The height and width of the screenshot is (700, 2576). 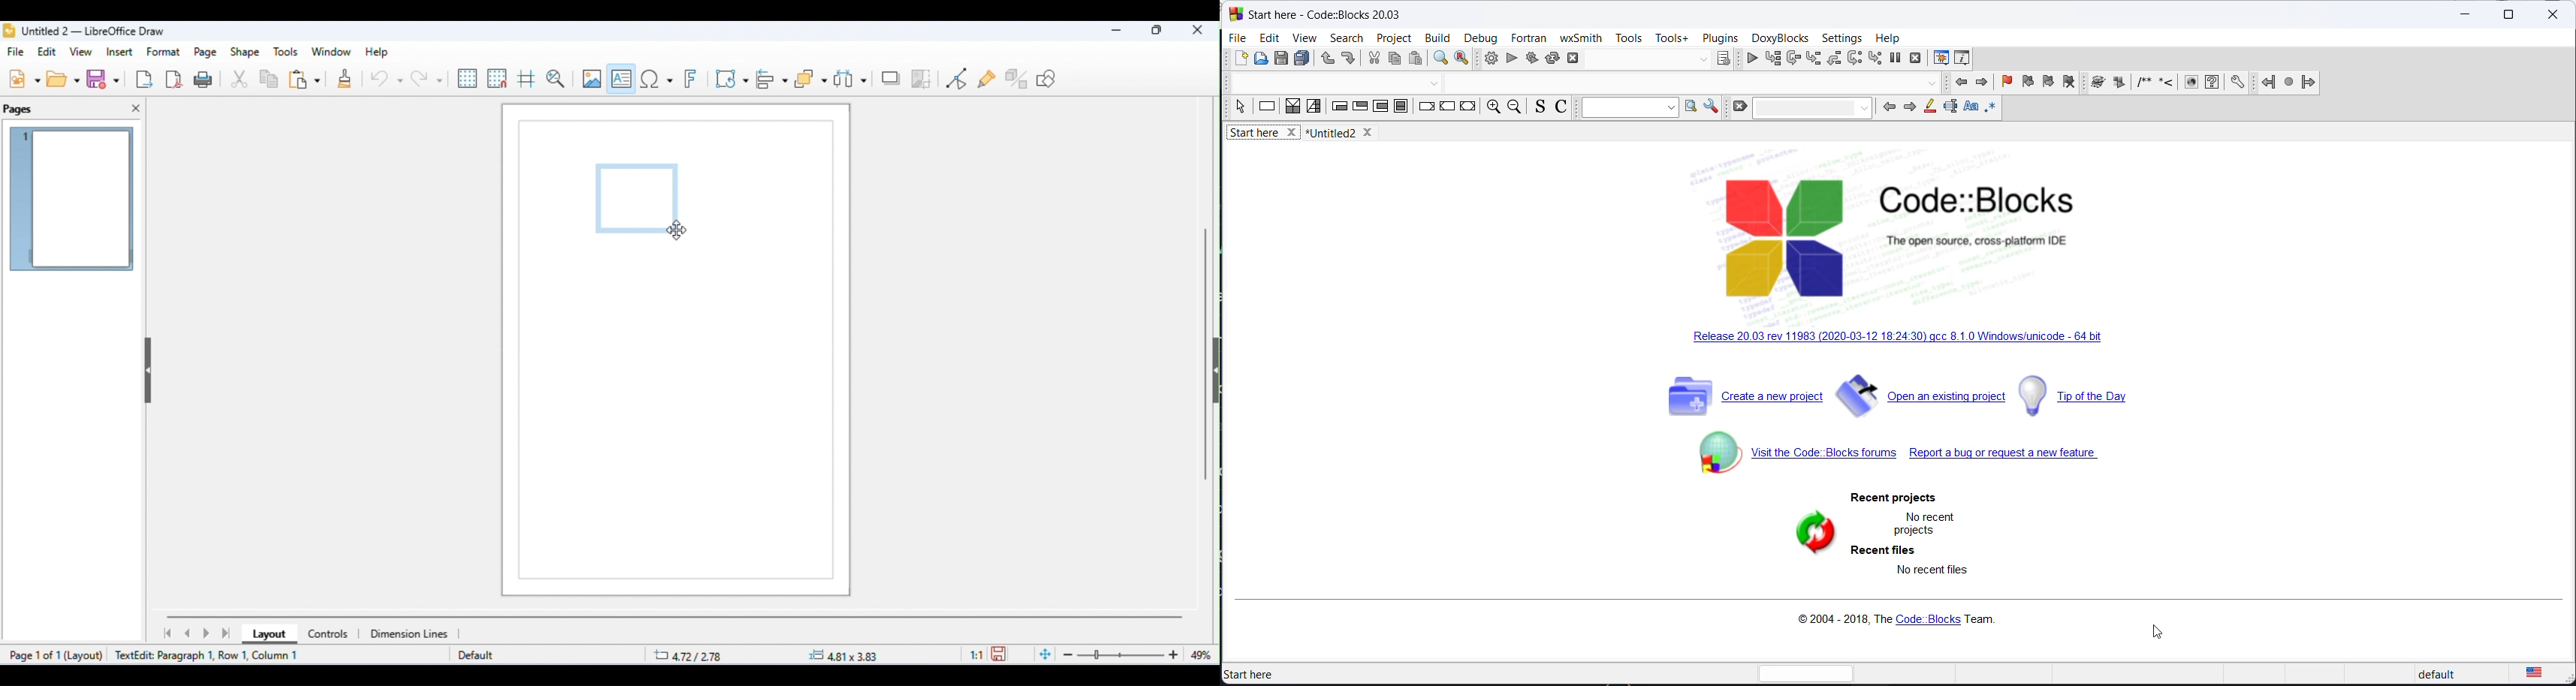 What do you see at coordinates (1932, 84) in the screenshot?
I see `dropdown` at bounding box center [1932, 84].